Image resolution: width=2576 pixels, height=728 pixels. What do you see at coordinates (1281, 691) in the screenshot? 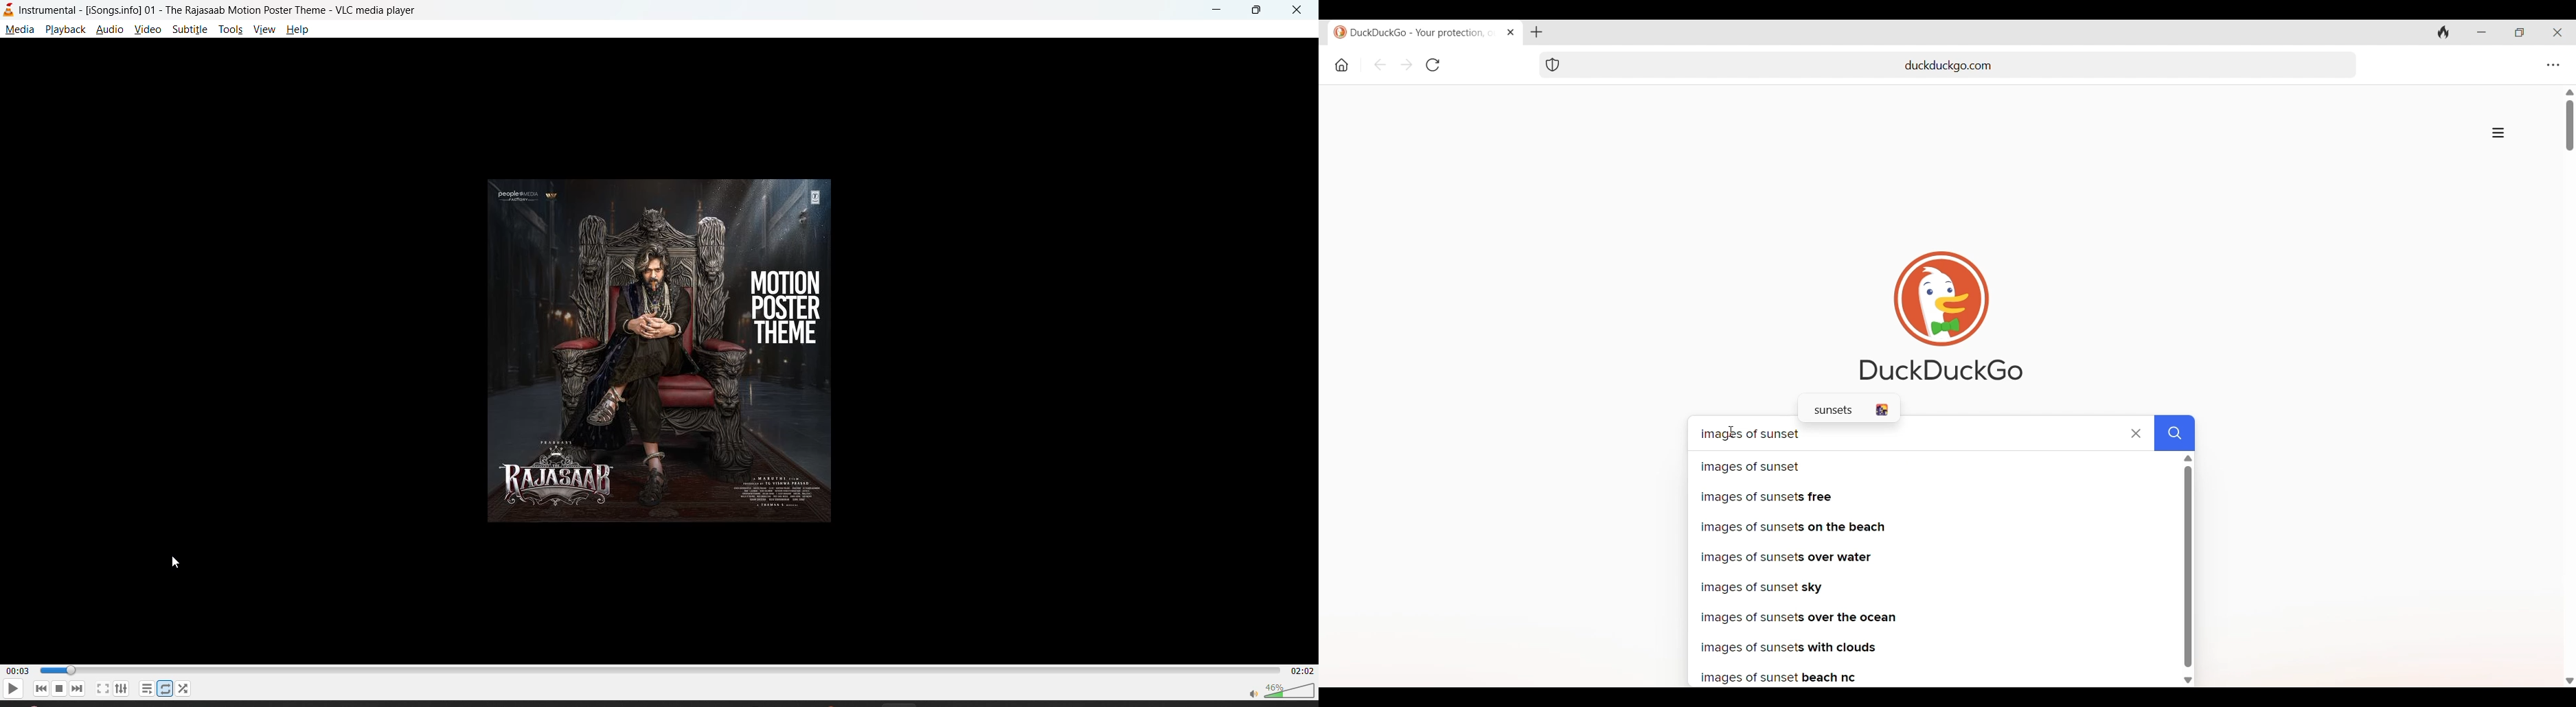
I see `volume` at bounding box center [1281, 691].